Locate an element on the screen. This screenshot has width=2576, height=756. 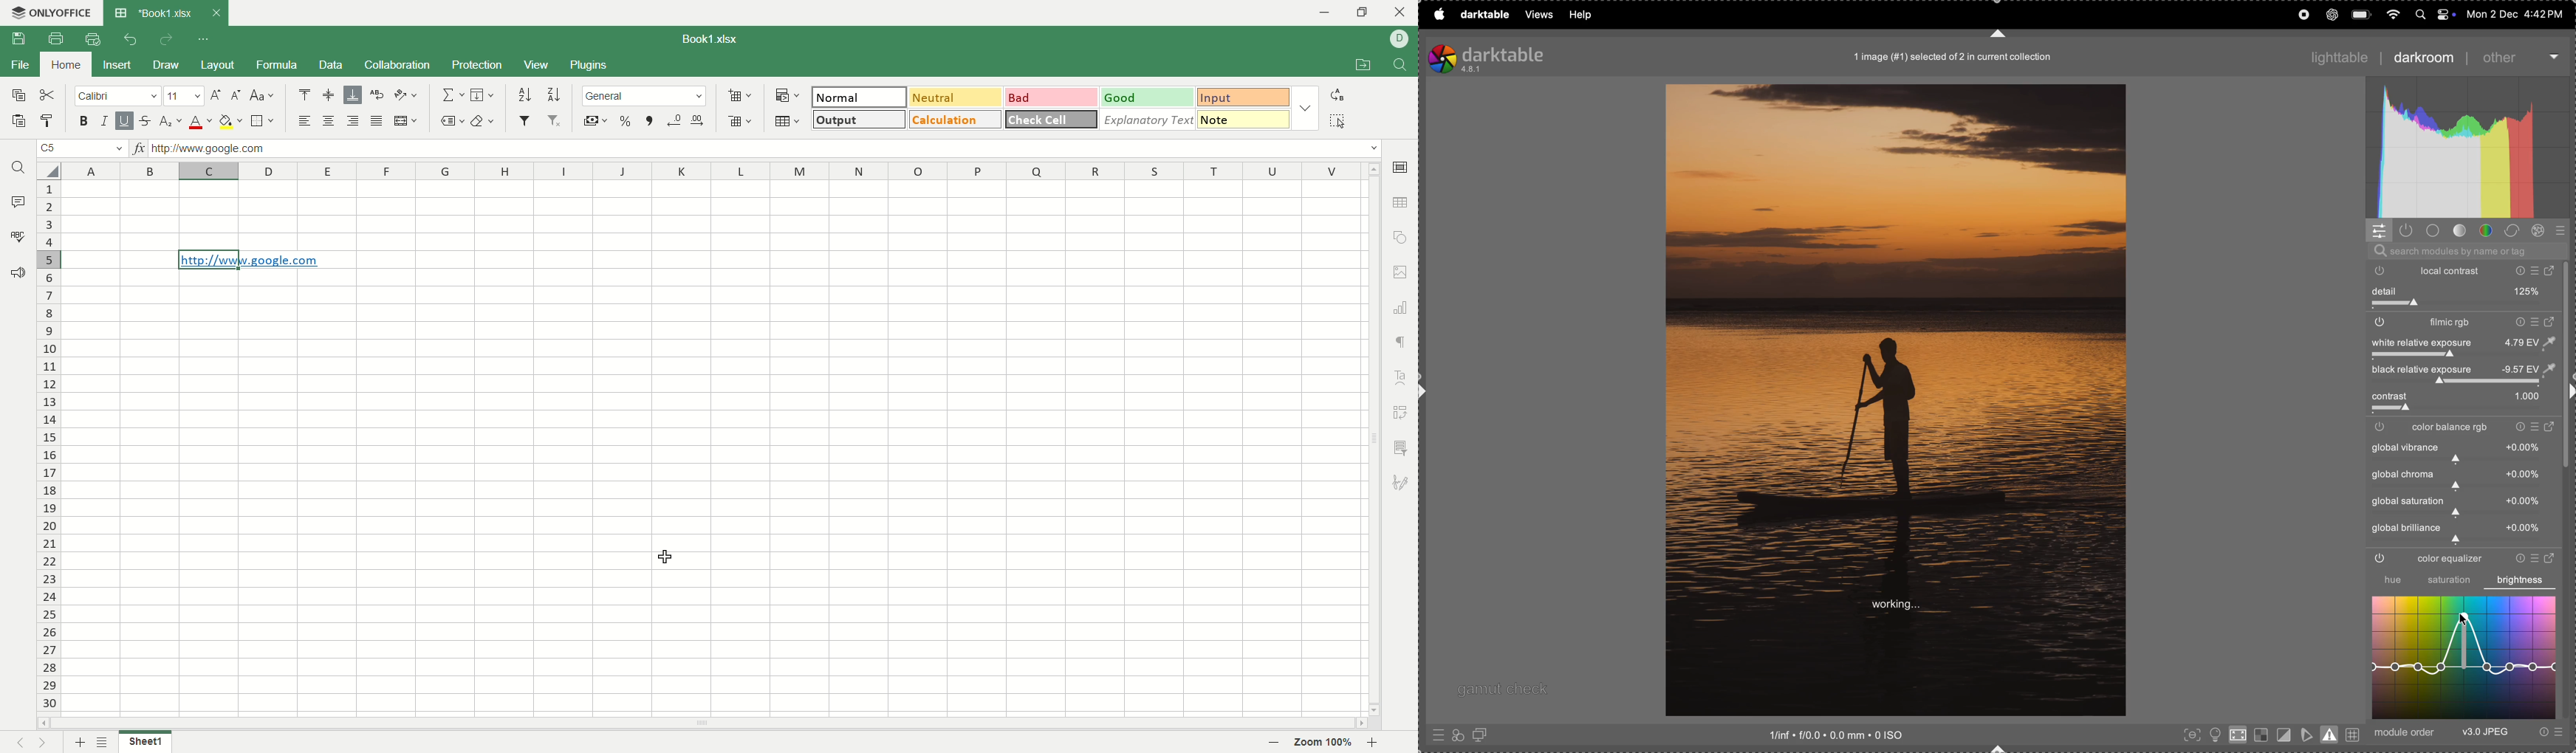
local contrast is located at coordinates (2468, 271).